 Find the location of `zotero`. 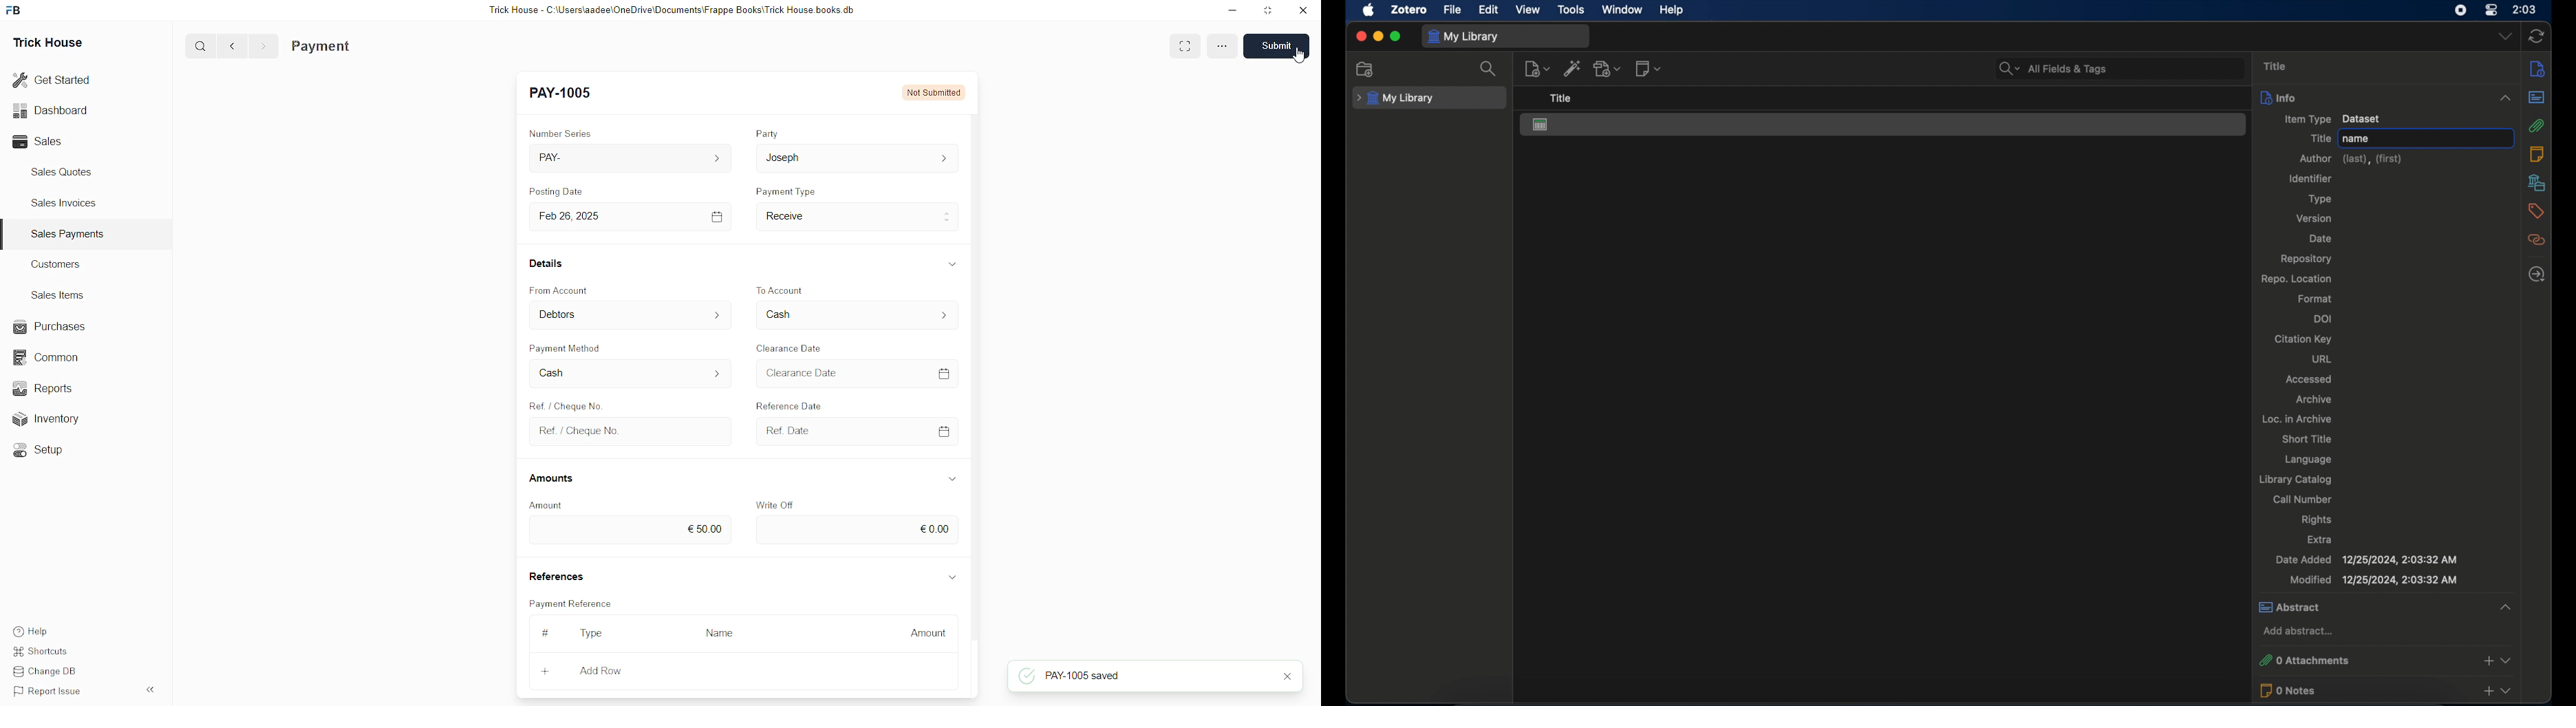

zotero is located at coordinates (1409, 9).